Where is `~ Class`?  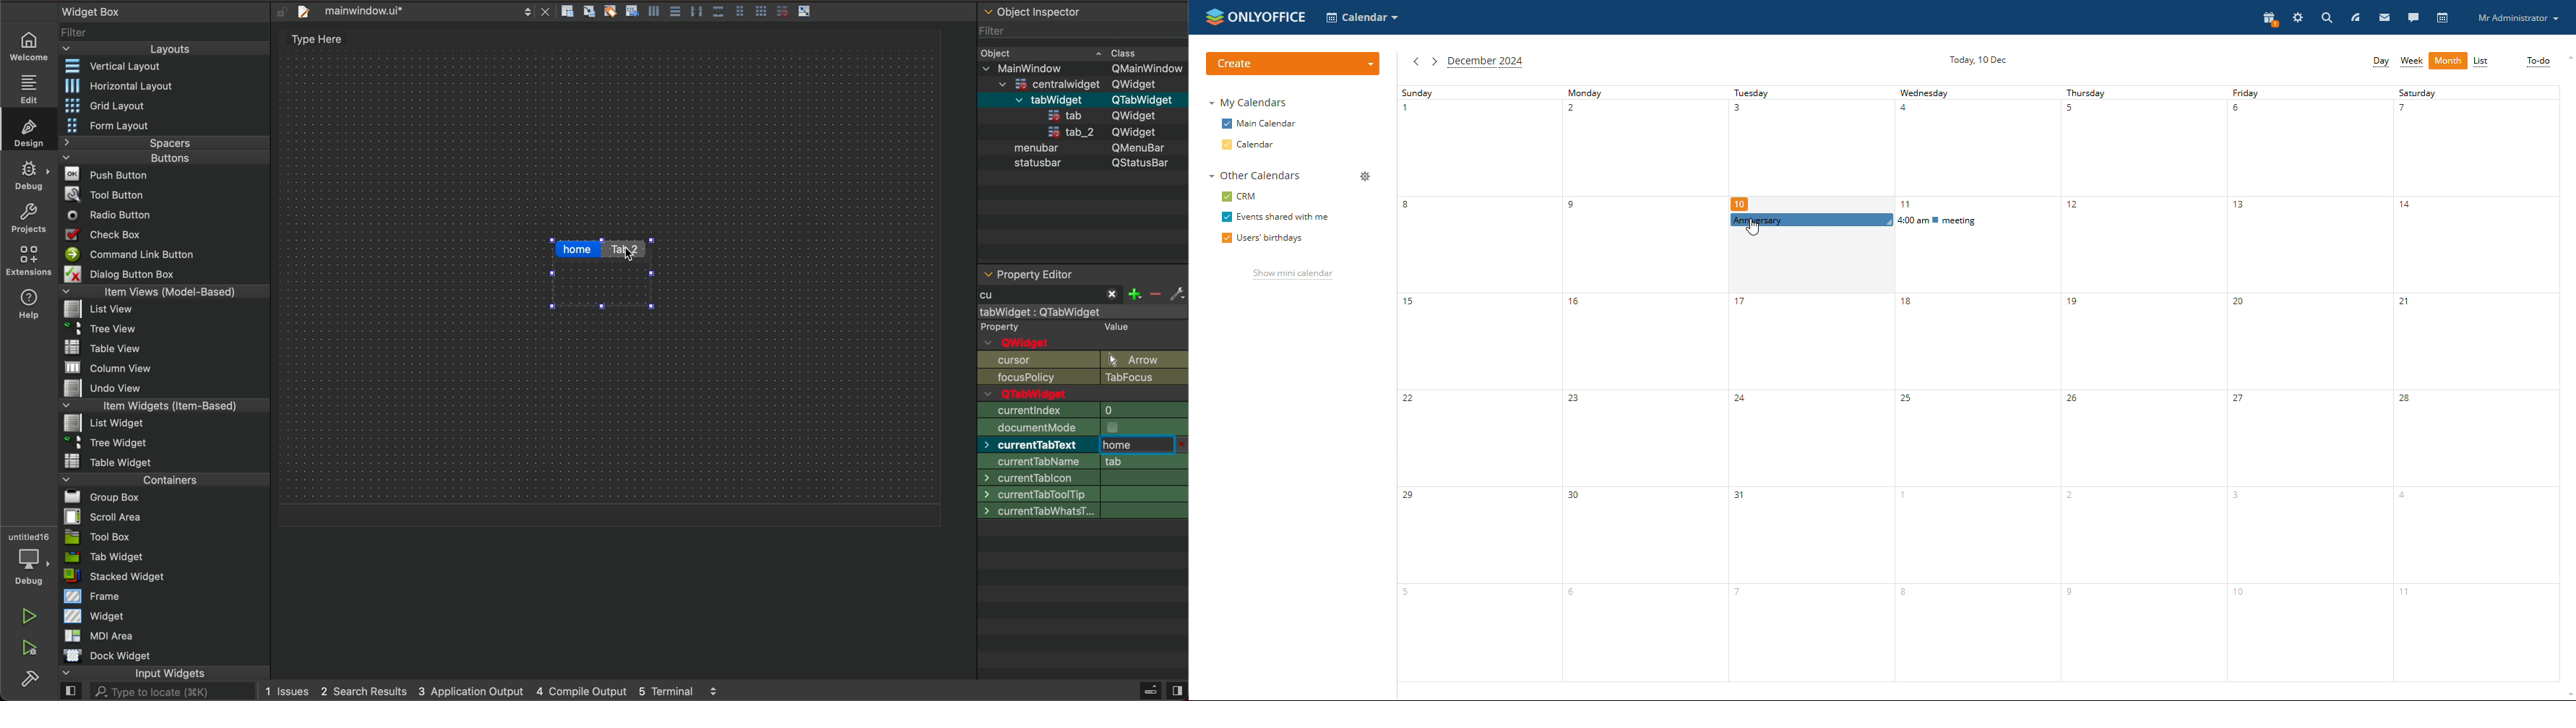
~ Class is located at coordinates (1119, 50).